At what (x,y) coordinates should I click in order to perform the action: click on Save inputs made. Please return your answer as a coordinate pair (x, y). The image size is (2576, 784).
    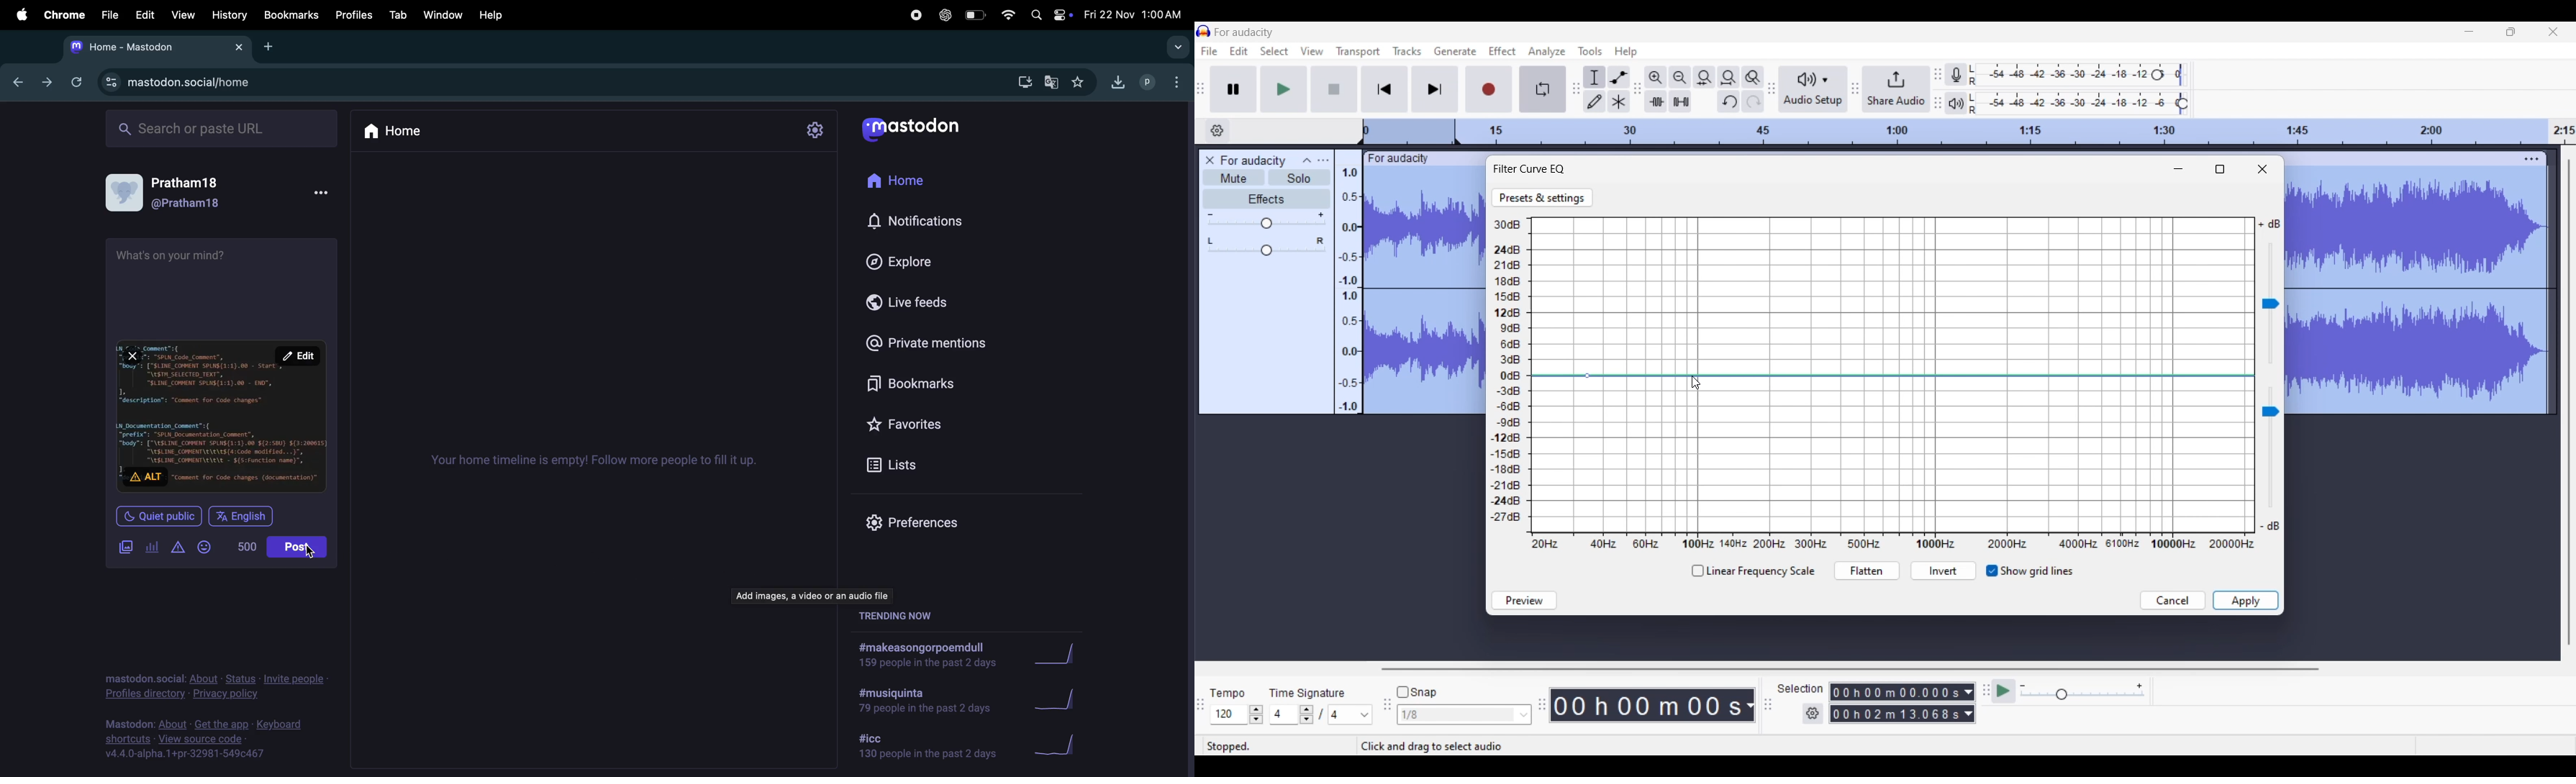
    Looking at the image, I should click on (2246, 601).